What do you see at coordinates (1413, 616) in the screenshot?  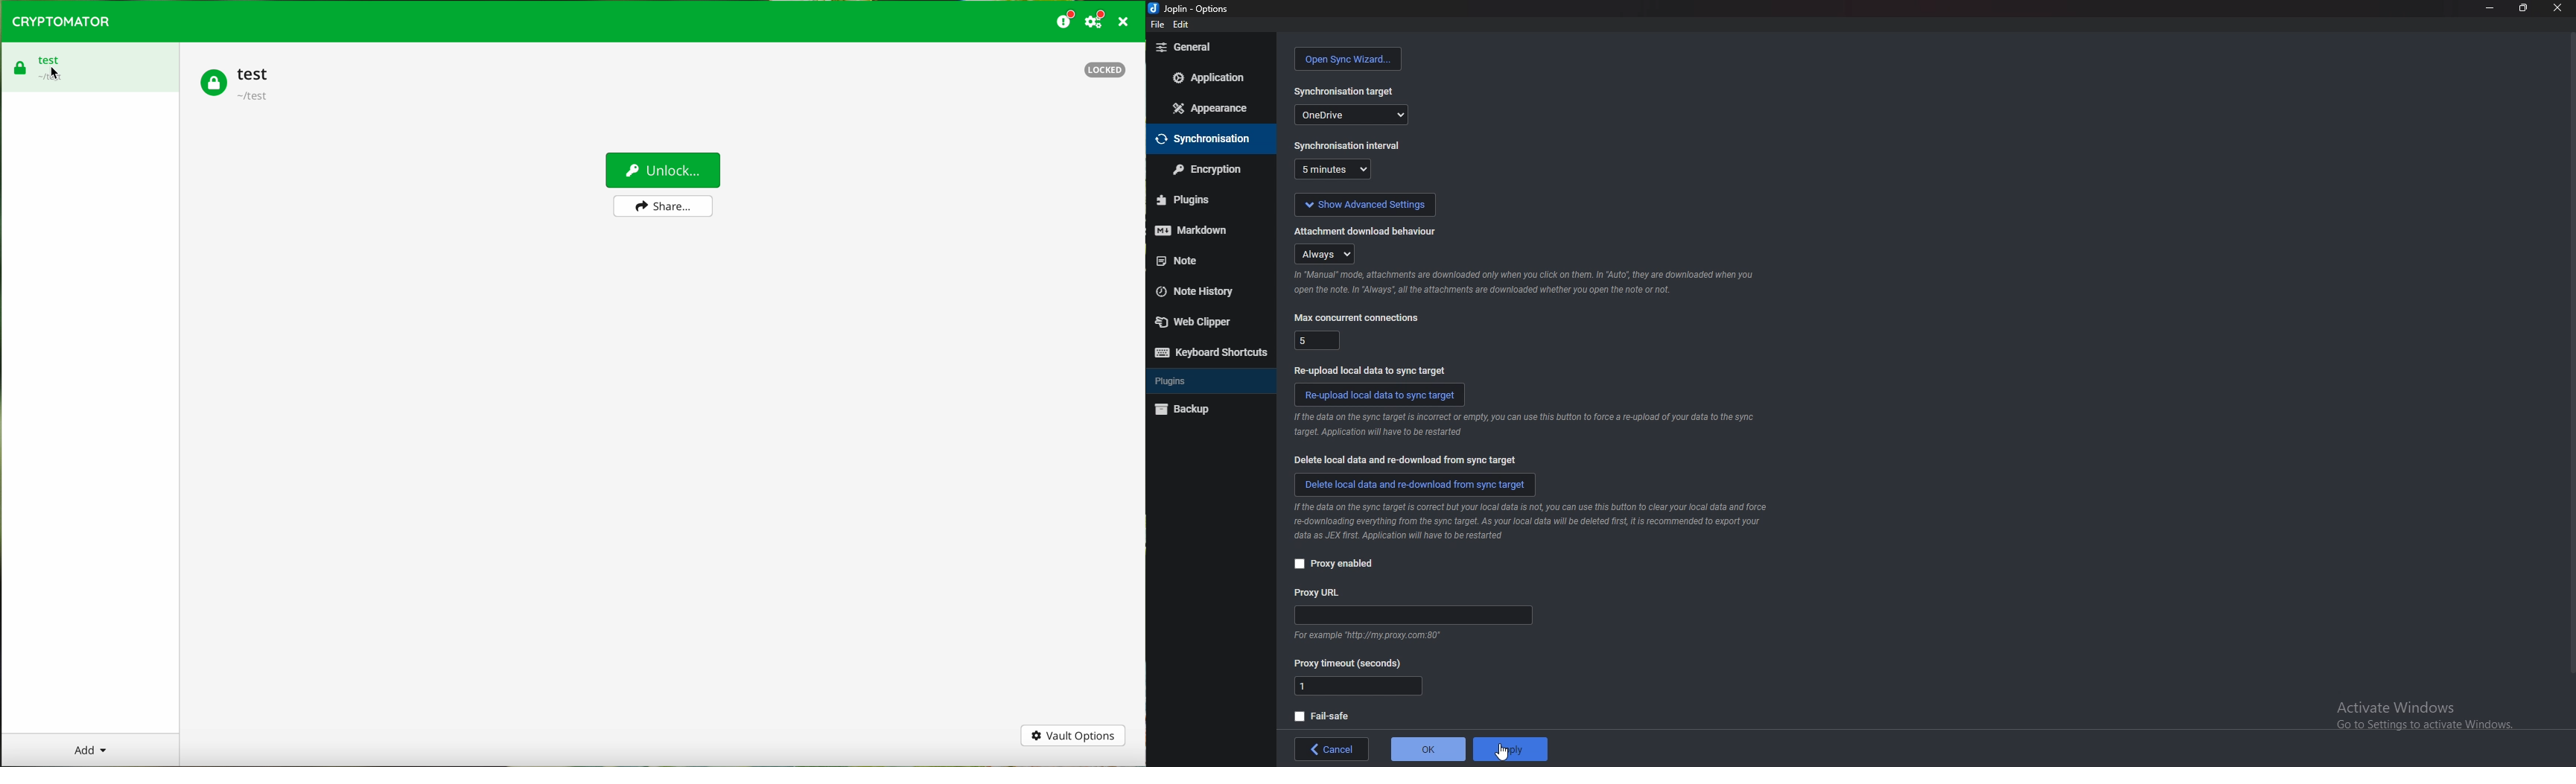 I see `proxy url` at bounding box center [1413, 616].